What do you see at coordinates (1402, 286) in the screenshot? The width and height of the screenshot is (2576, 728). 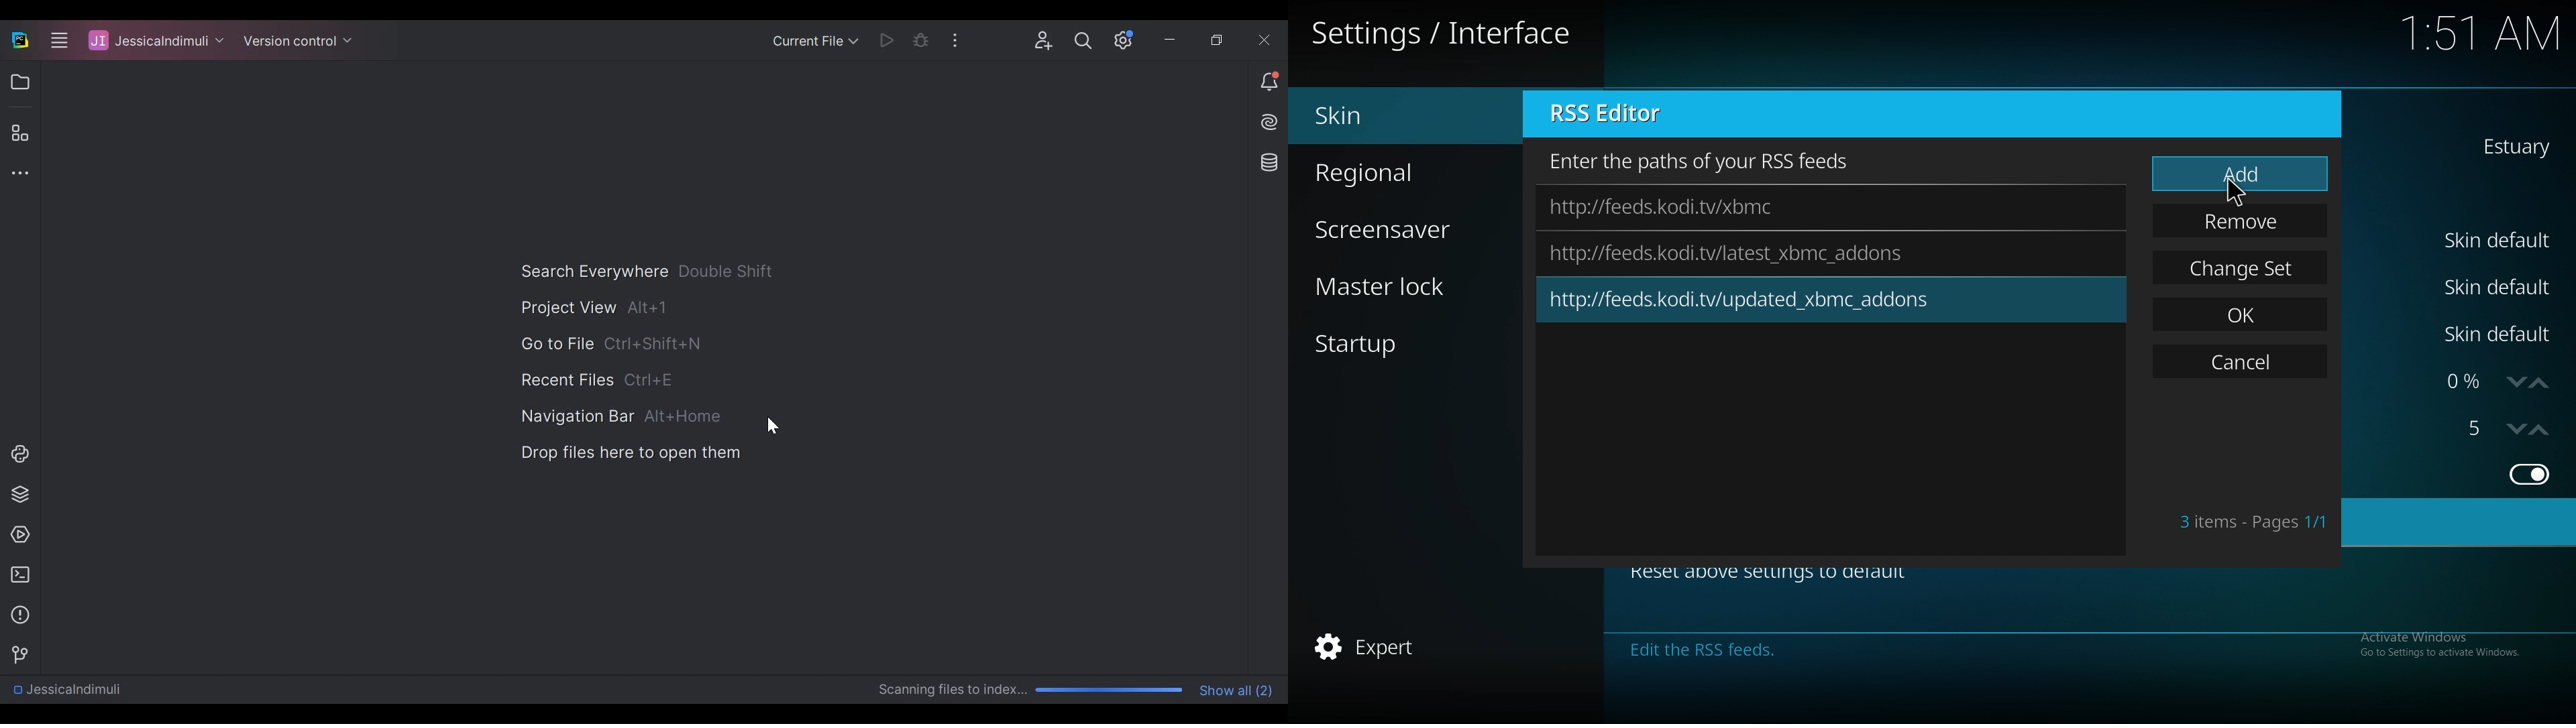 I see `master lock` at bounding box center [1402, 286].